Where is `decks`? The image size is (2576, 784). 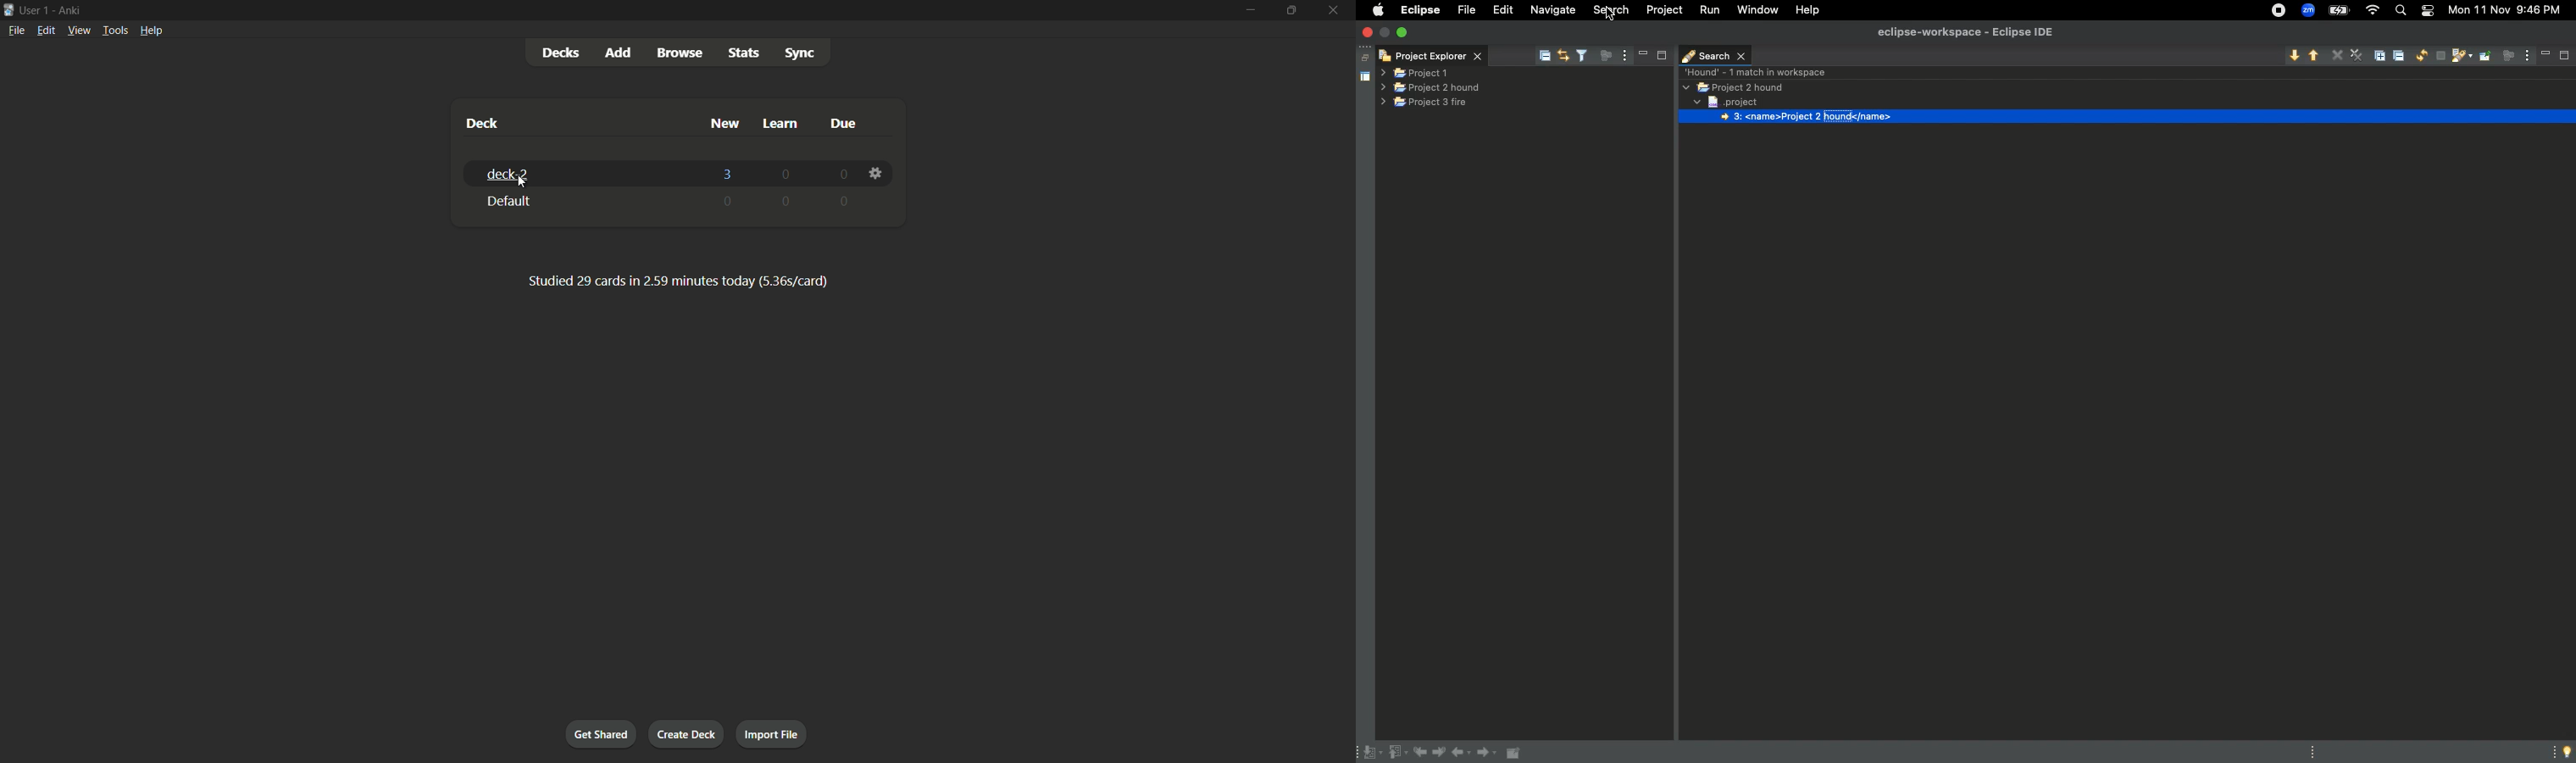
decks is located at coordinates (560, 52).